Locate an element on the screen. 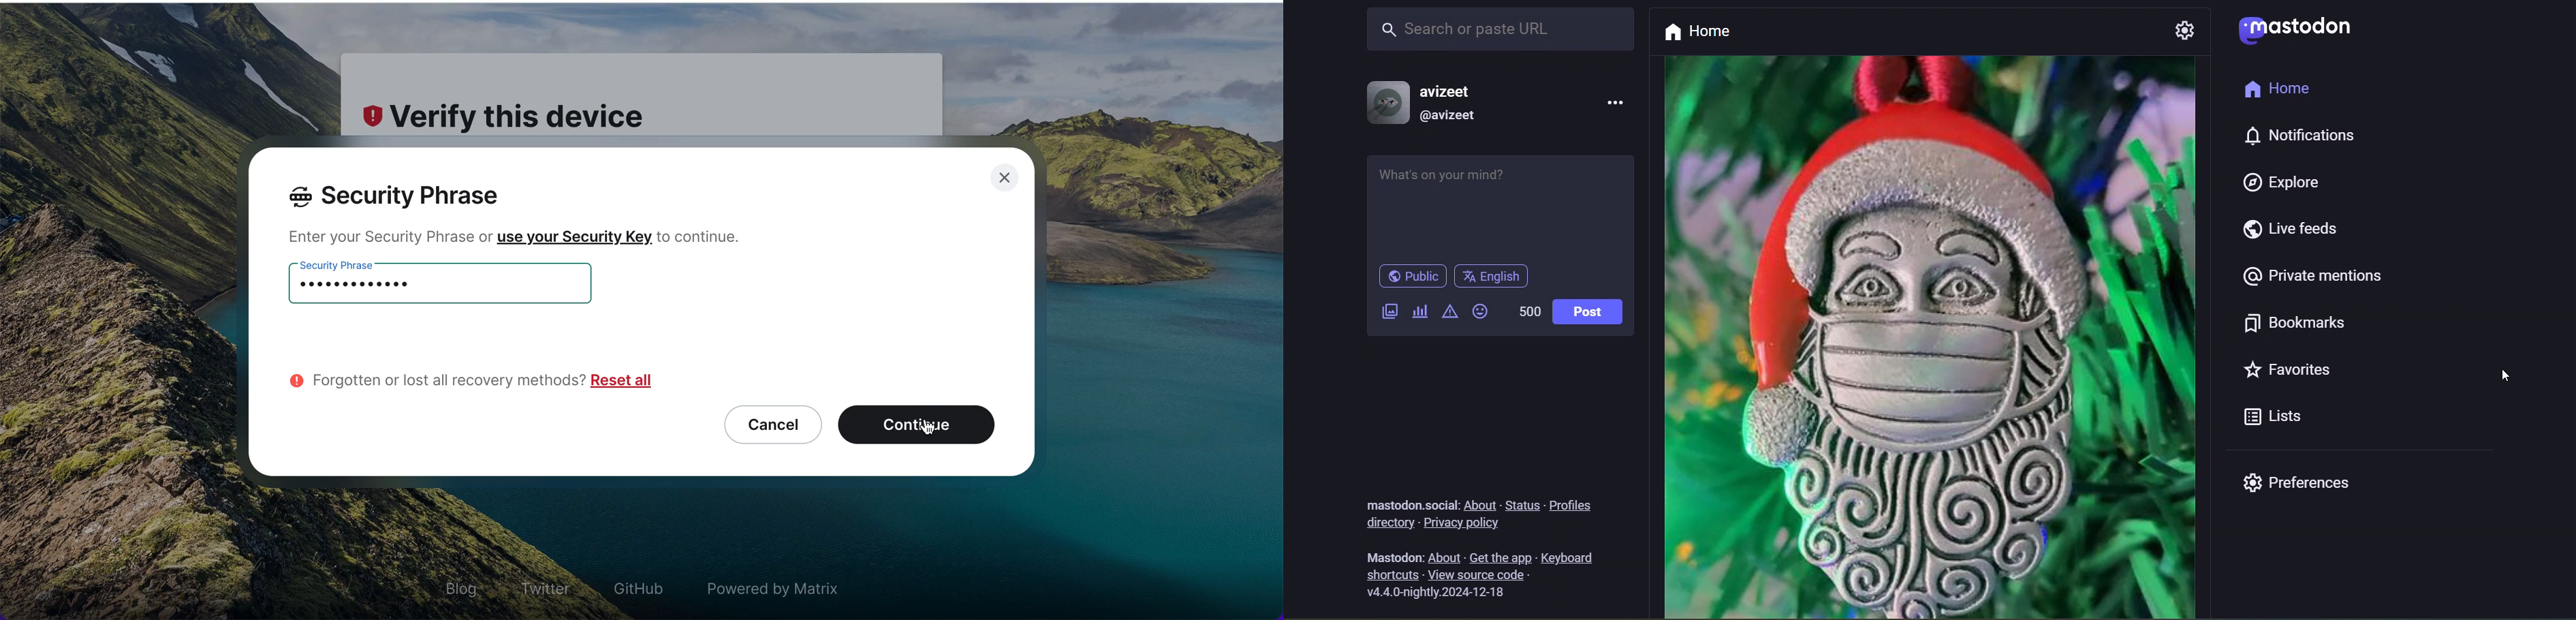 Image resolution: width=2576 pixels, height=644 pixels. cursor on continue is located at coordinates (932, 432).